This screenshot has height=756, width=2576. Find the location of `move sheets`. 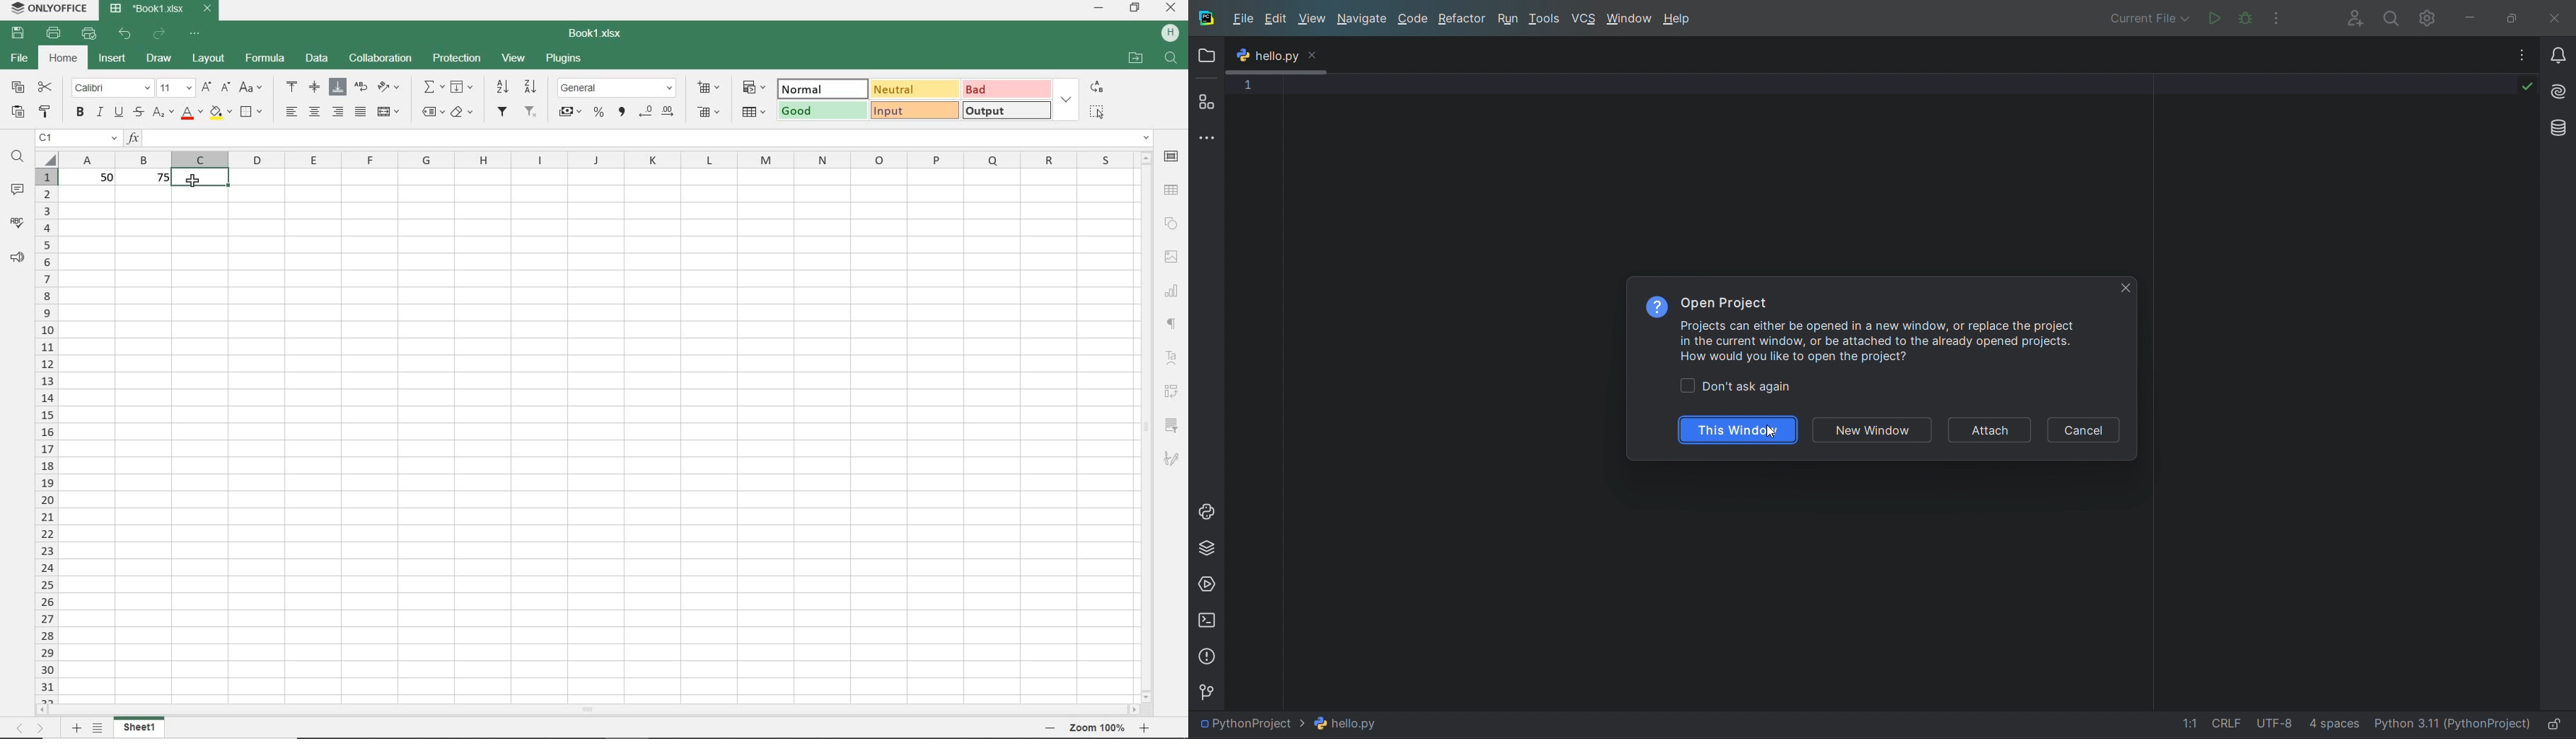

move sheets is located at coordinates (30, 728).